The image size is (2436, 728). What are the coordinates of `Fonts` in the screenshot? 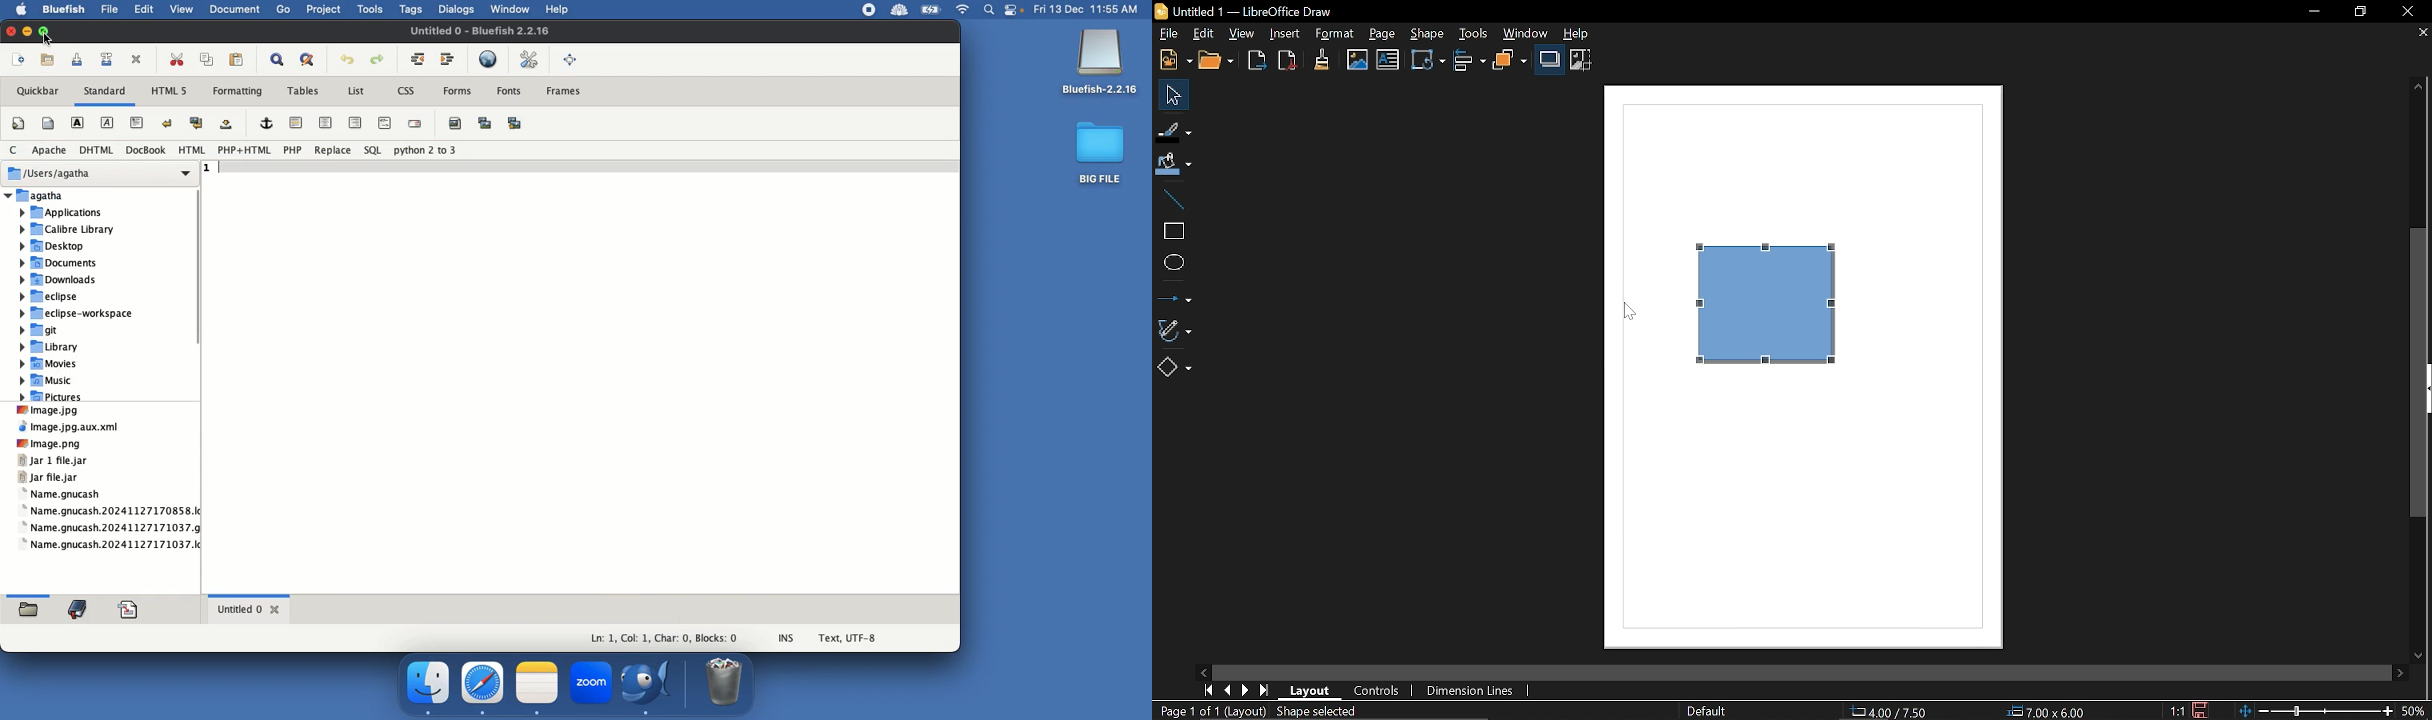 It's located at (511, 92).